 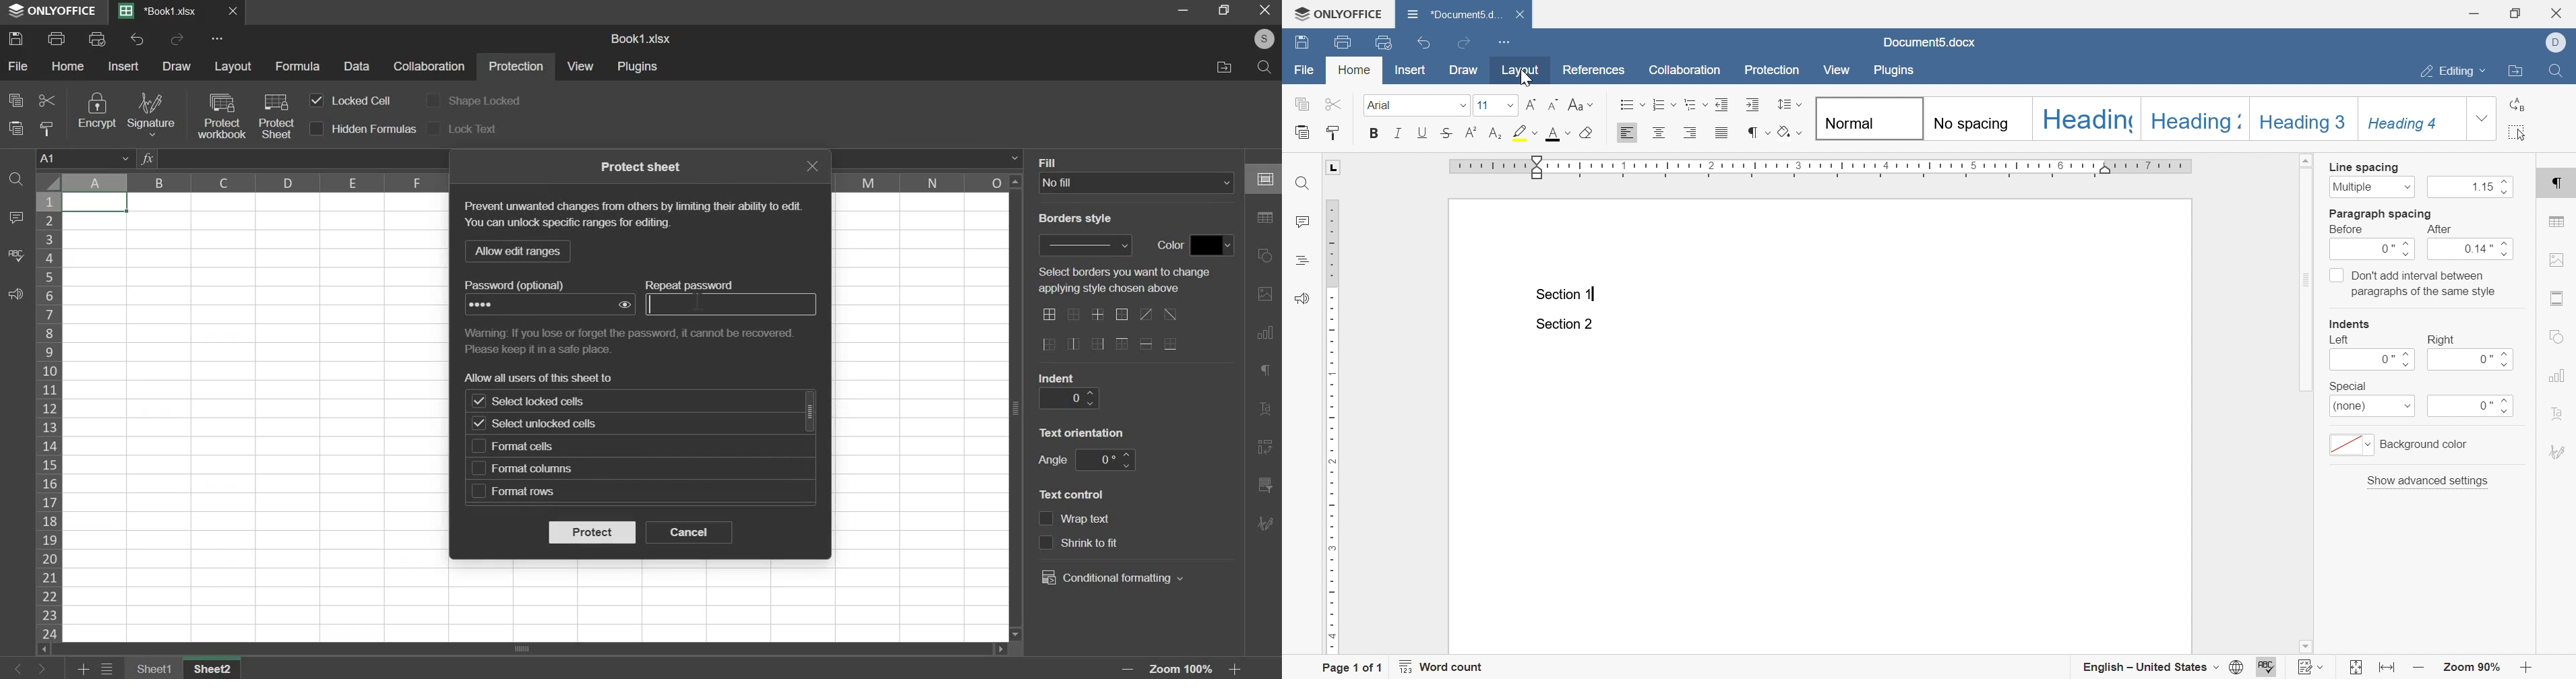 I want to click on protect, so click(x=591, y=532).